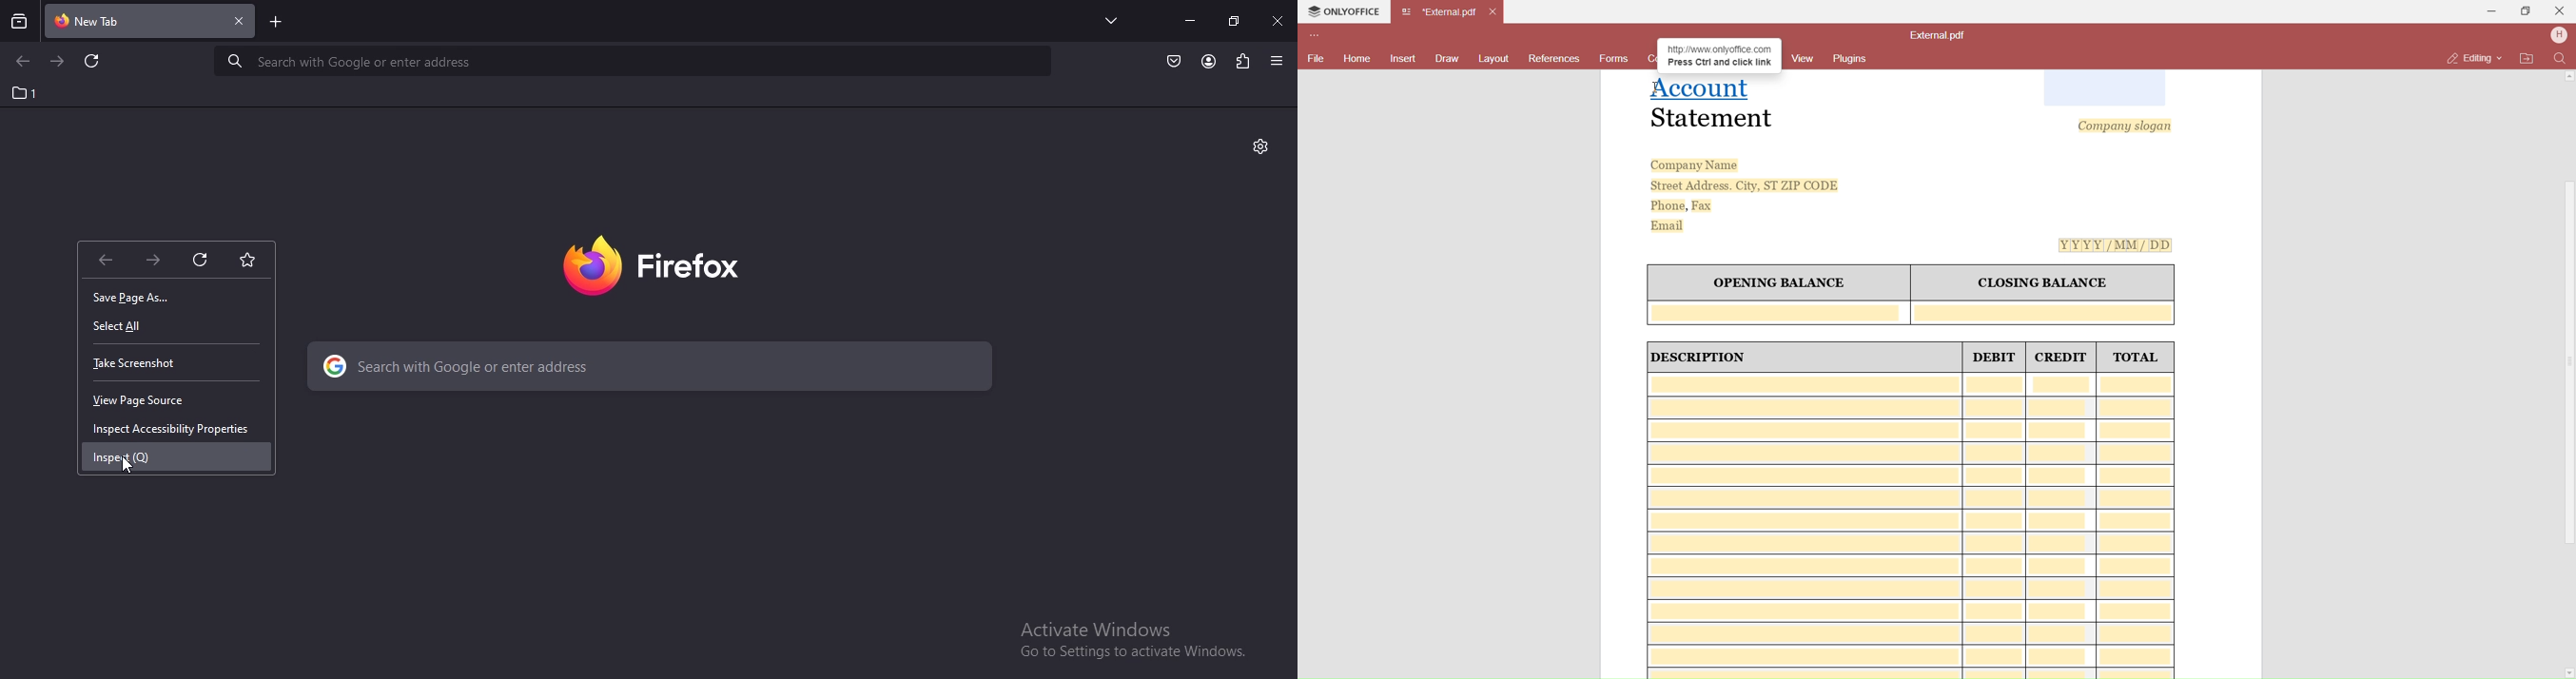  I want to click on close, so click(239, 22).